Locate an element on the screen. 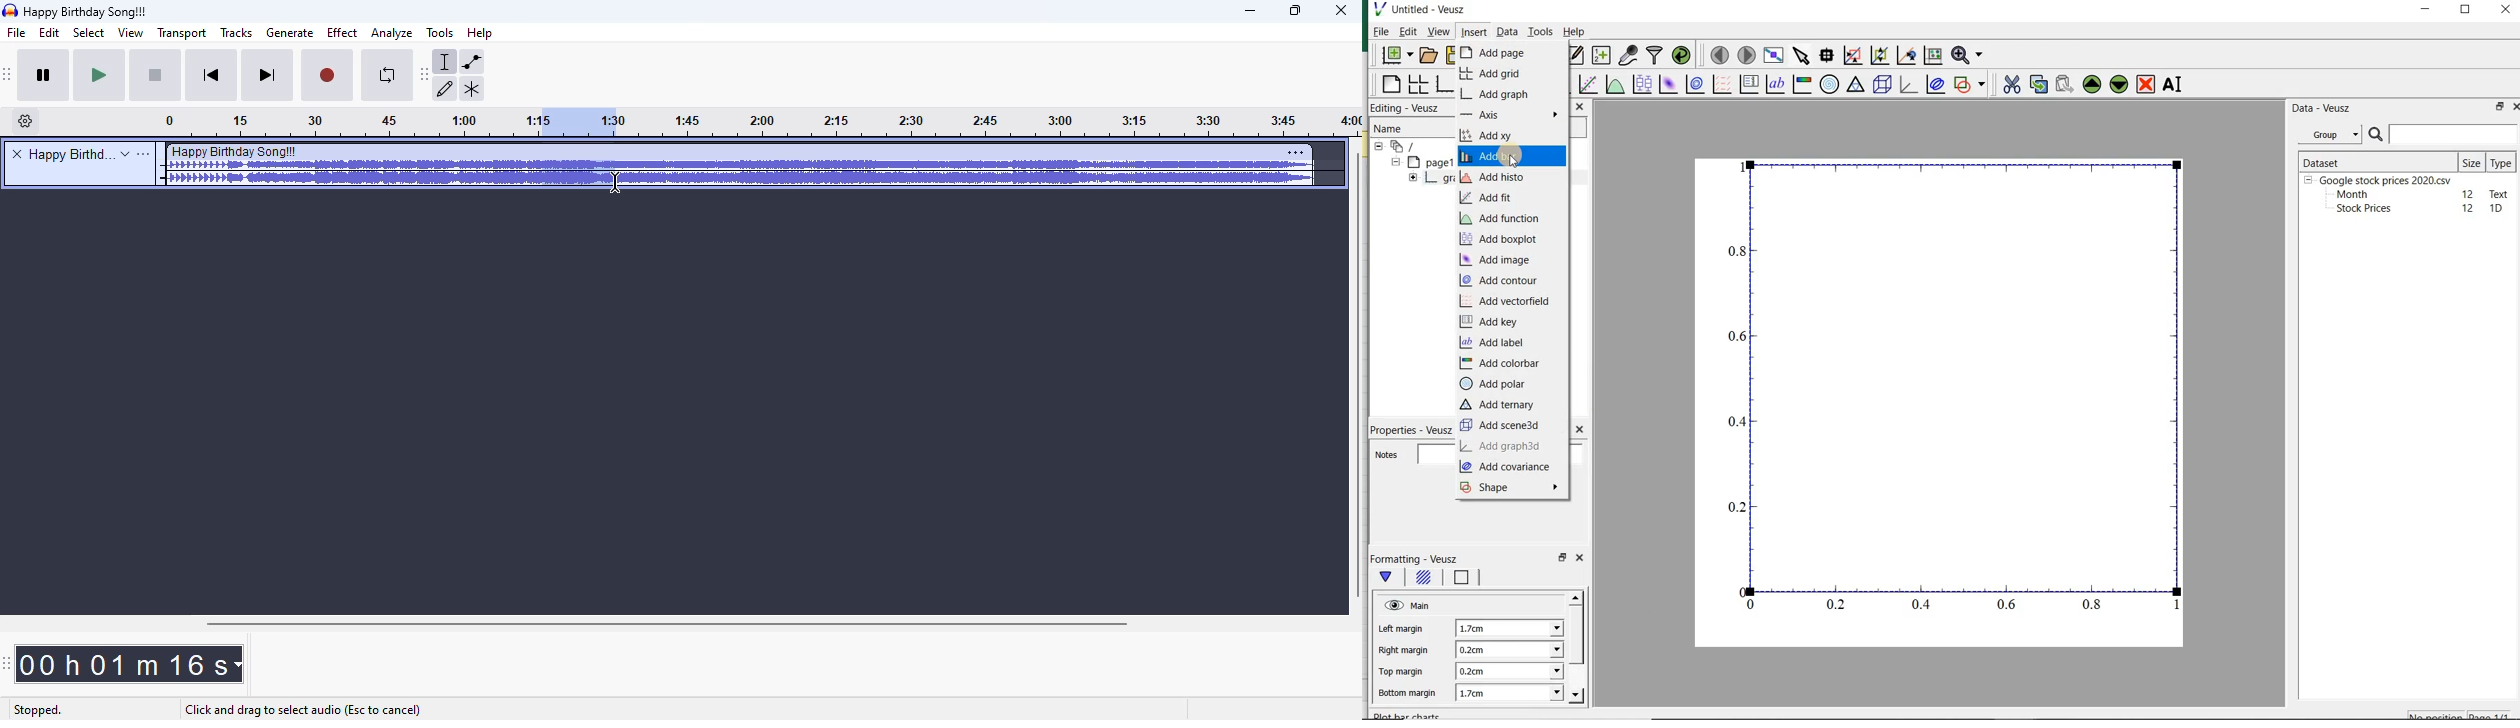 This screenshot has width=2520, height=728. tools is located at coordinates (439, 33).